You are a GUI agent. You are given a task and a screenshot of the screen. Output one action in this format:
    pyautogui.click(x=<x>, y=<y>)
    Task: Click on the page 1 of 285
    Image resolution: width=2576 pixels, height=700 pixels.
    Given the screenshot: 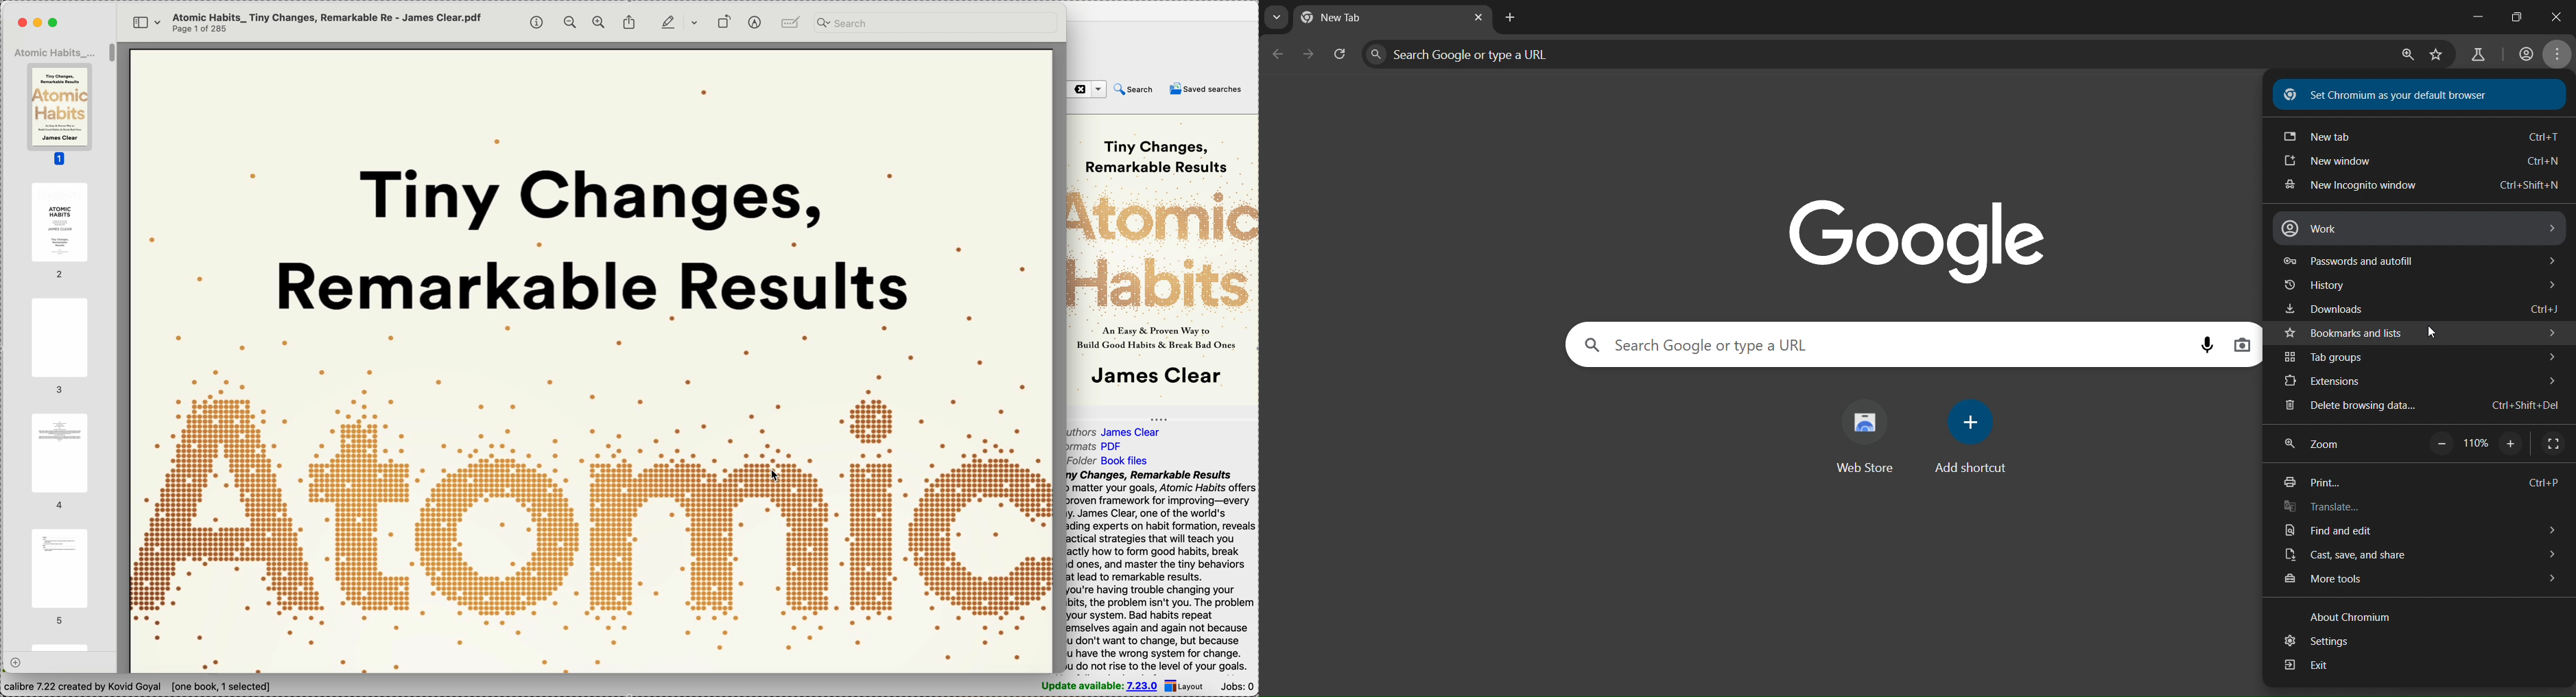 What is the action you would take?
    pyautogui.click(x=200, y=28)
    